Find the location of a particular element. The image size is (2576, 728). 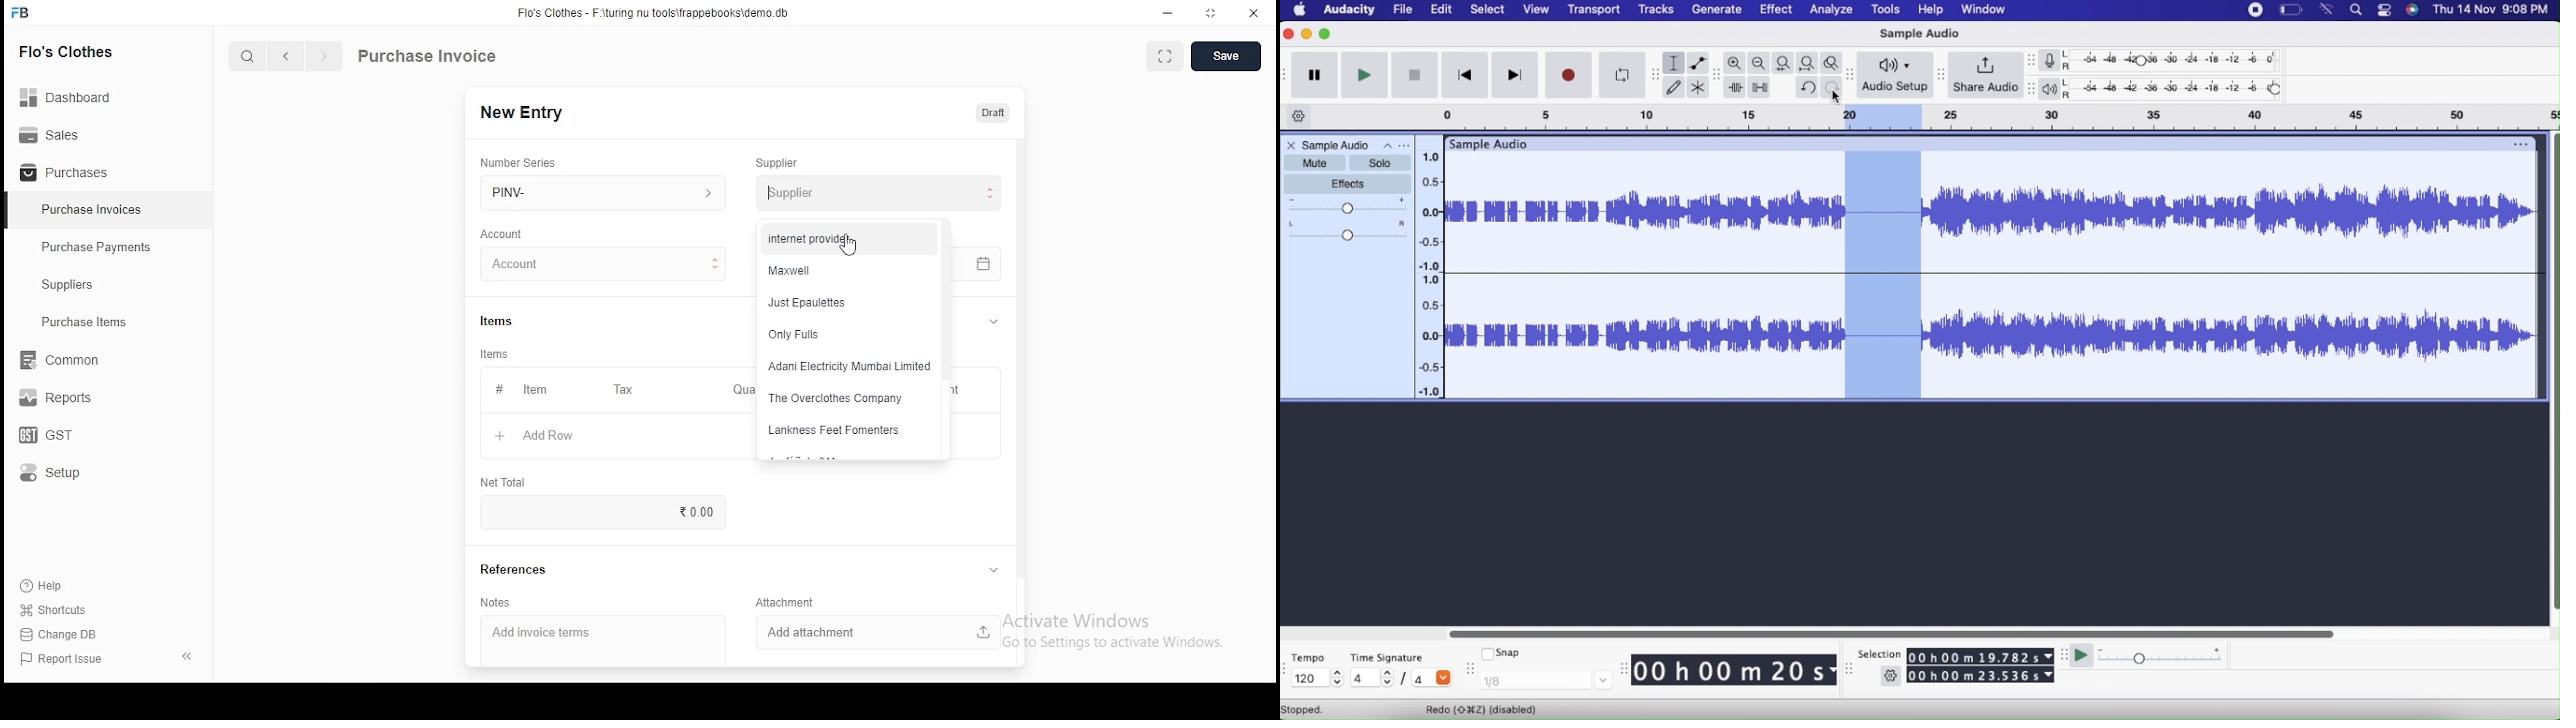

Solo is located at coordinates (1381, 163).